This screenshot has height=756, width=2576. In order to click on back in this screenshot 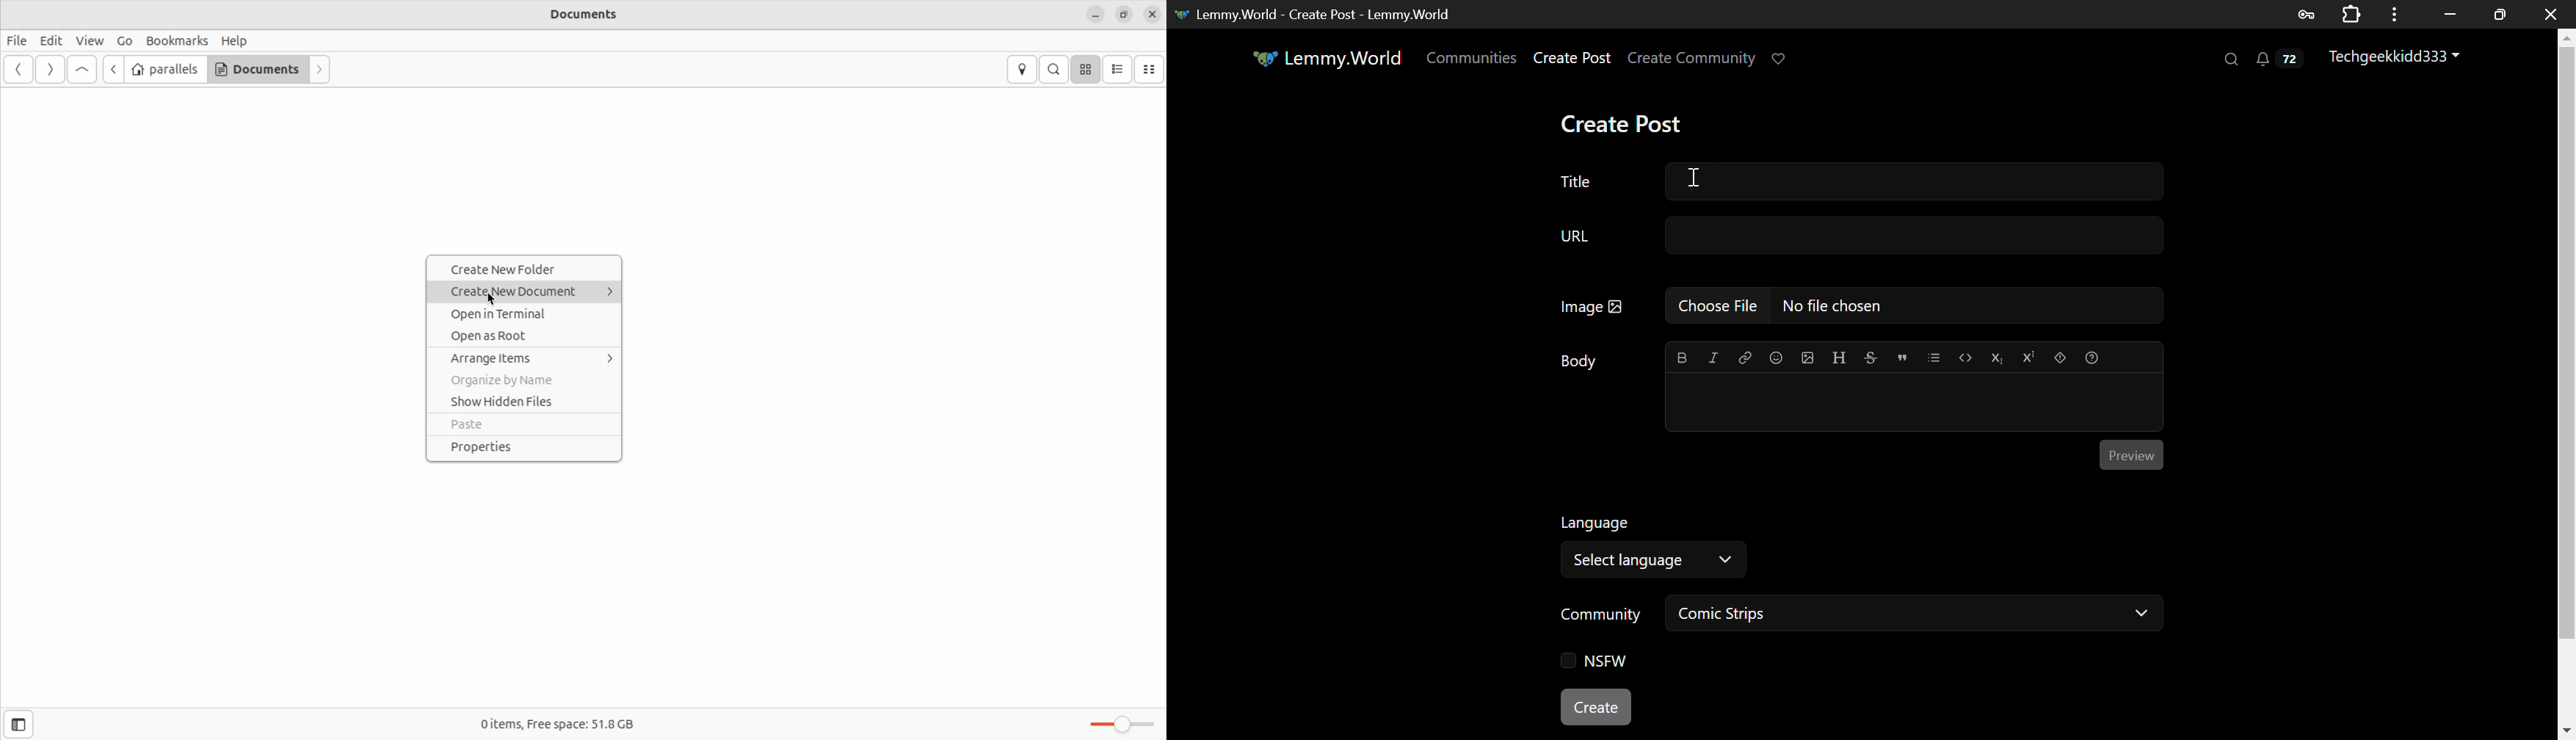, I will do `click(110, 69)`.